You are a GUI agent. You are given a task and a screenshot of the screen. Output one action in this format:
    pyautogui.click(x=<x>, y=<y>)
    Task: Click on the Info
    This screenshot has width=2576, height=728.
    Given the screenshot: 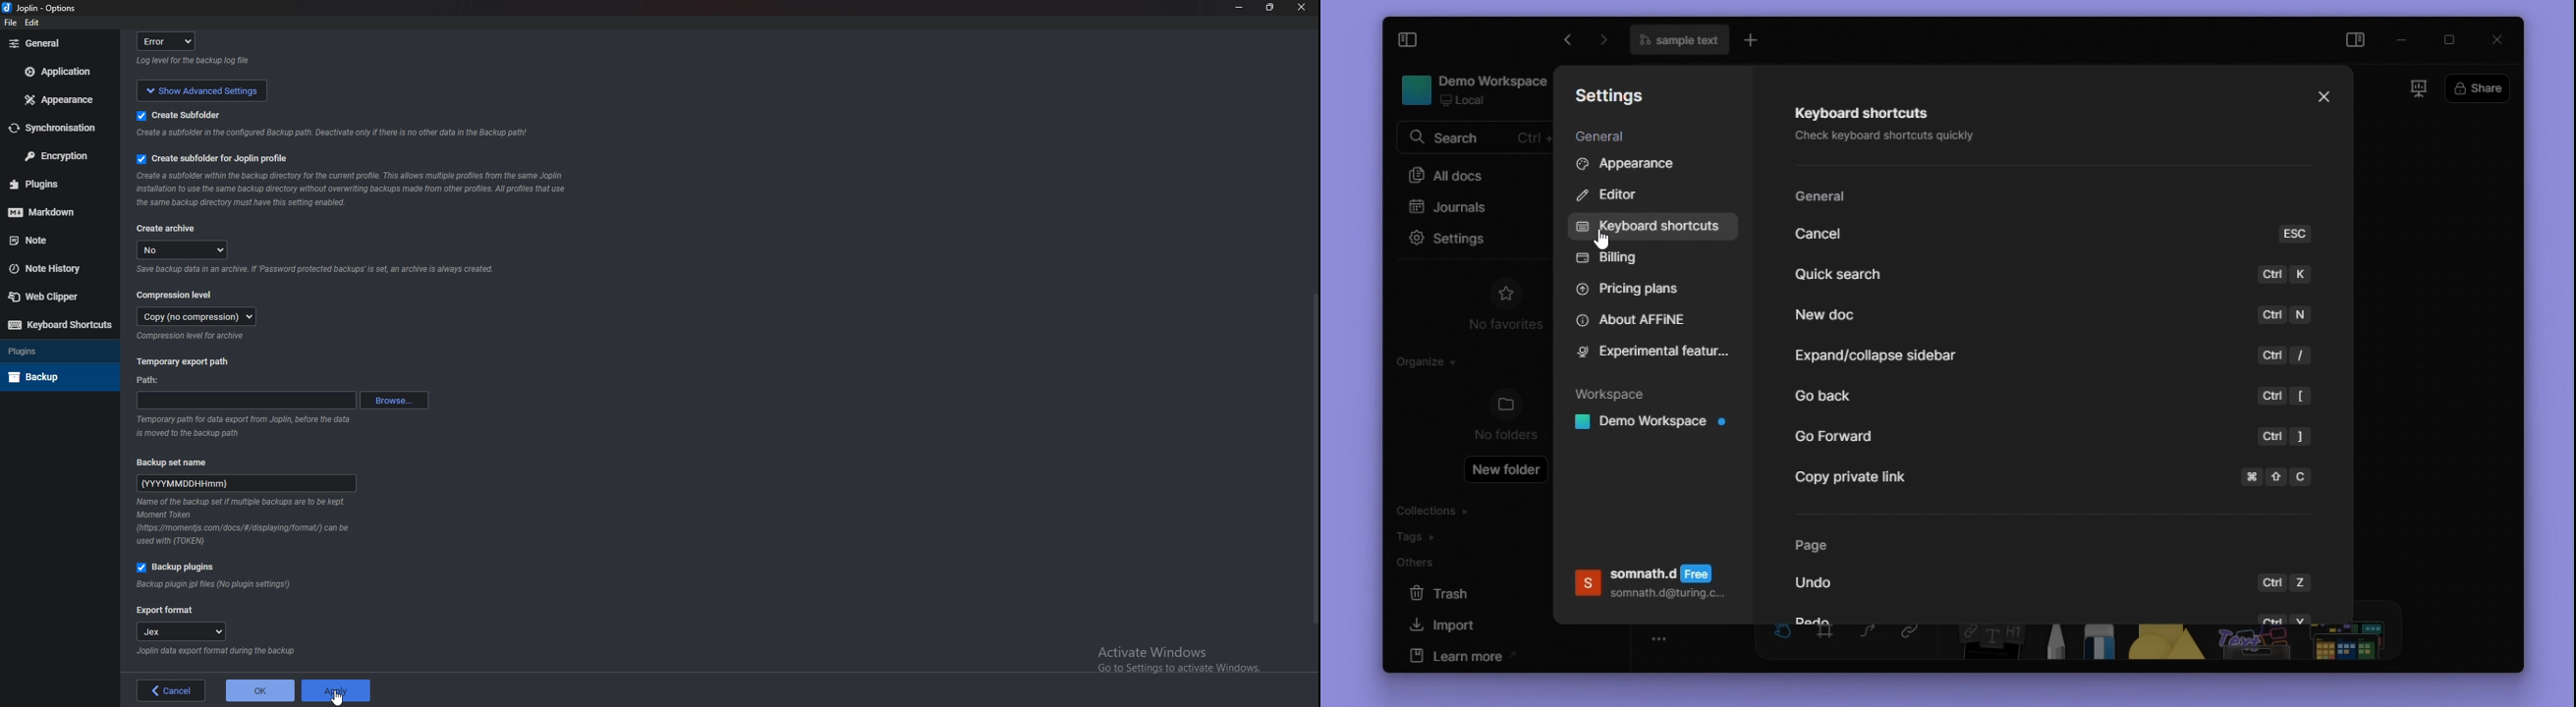 What is the action you would take?
    pyautogui.click(x=245, y=522)
    